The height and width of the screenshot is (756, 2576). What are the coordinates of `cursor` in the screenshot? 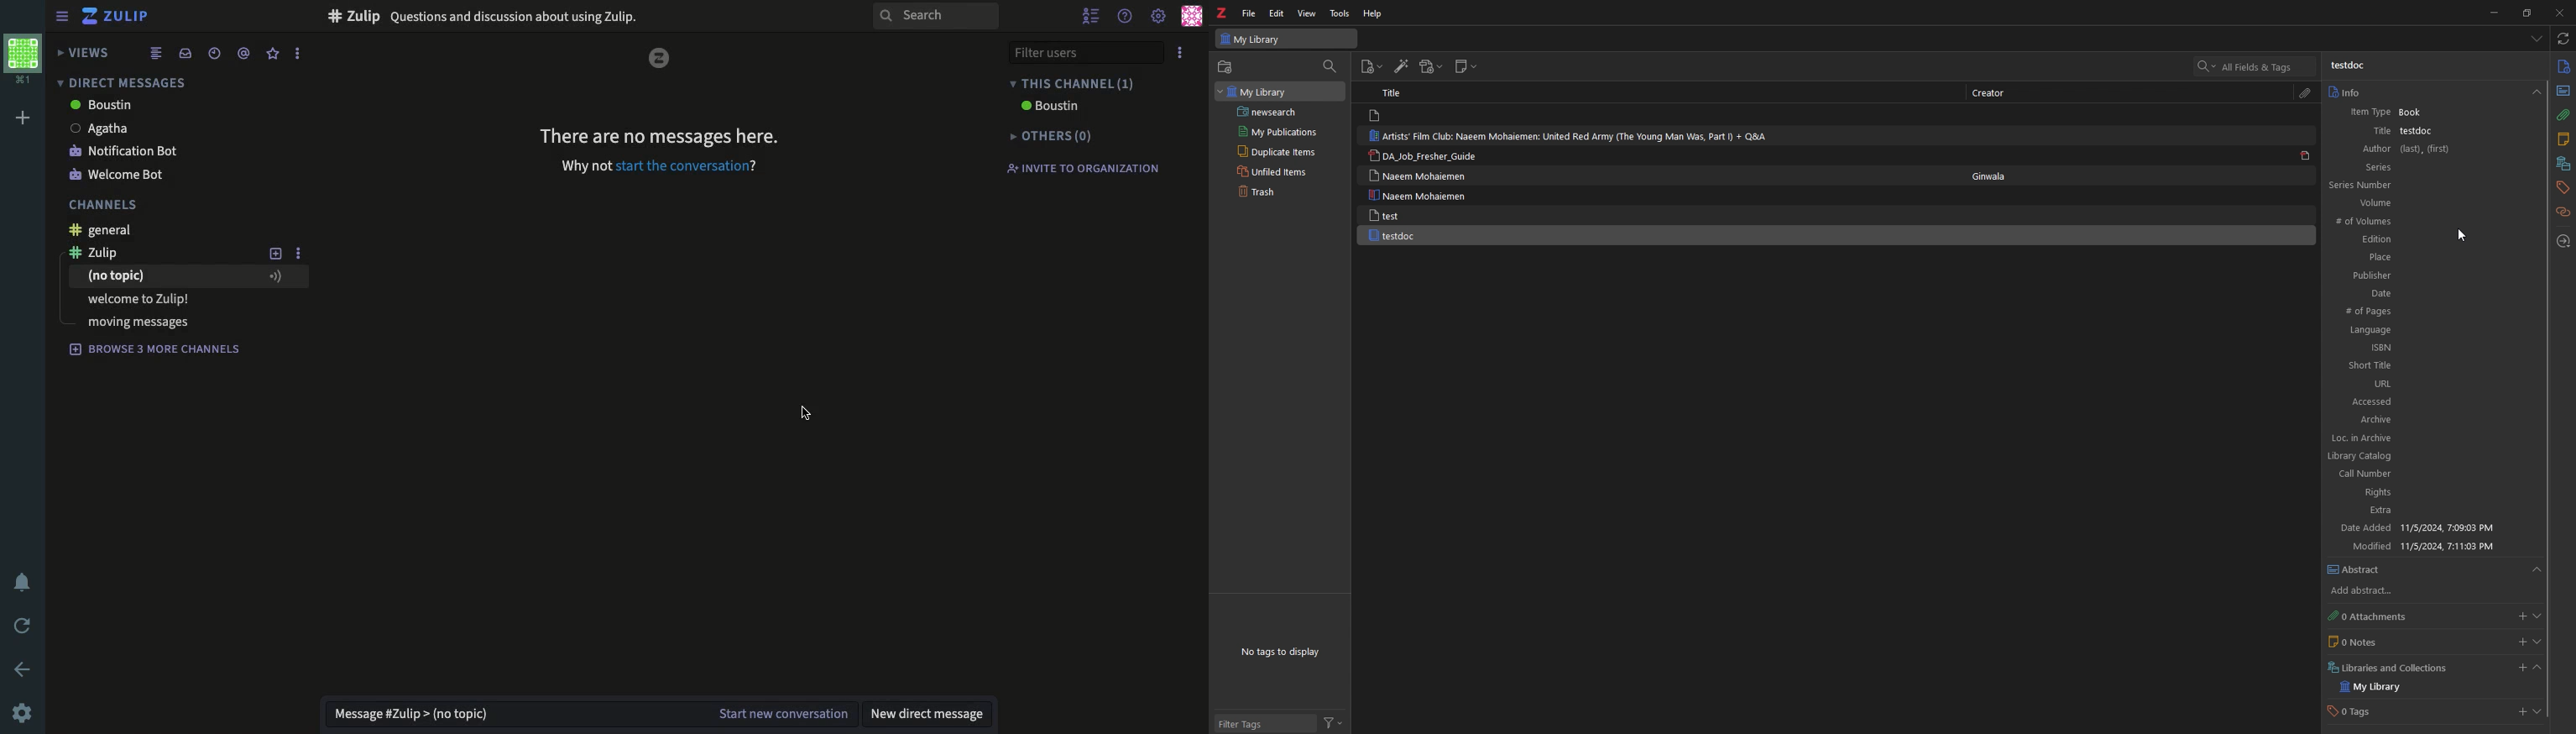 It's located at (811, 418).